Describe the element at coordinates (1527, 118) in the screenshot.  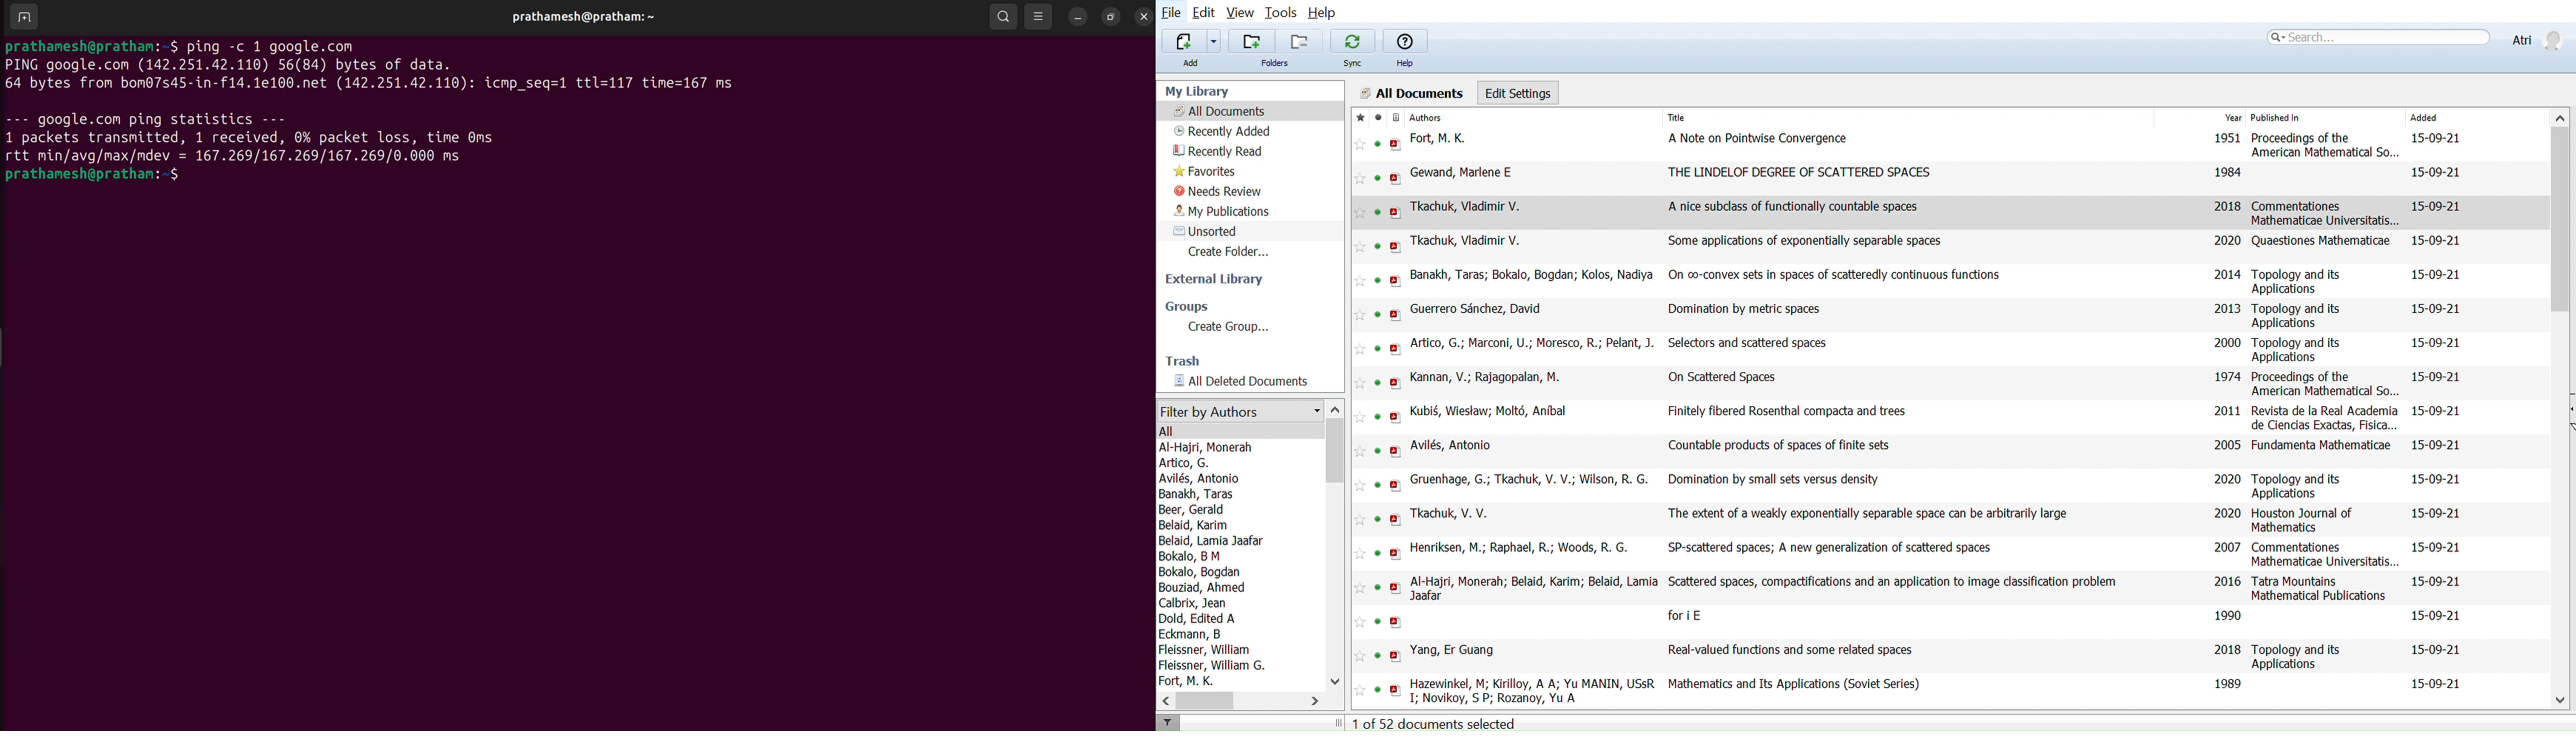
I see `Authors` at that location.